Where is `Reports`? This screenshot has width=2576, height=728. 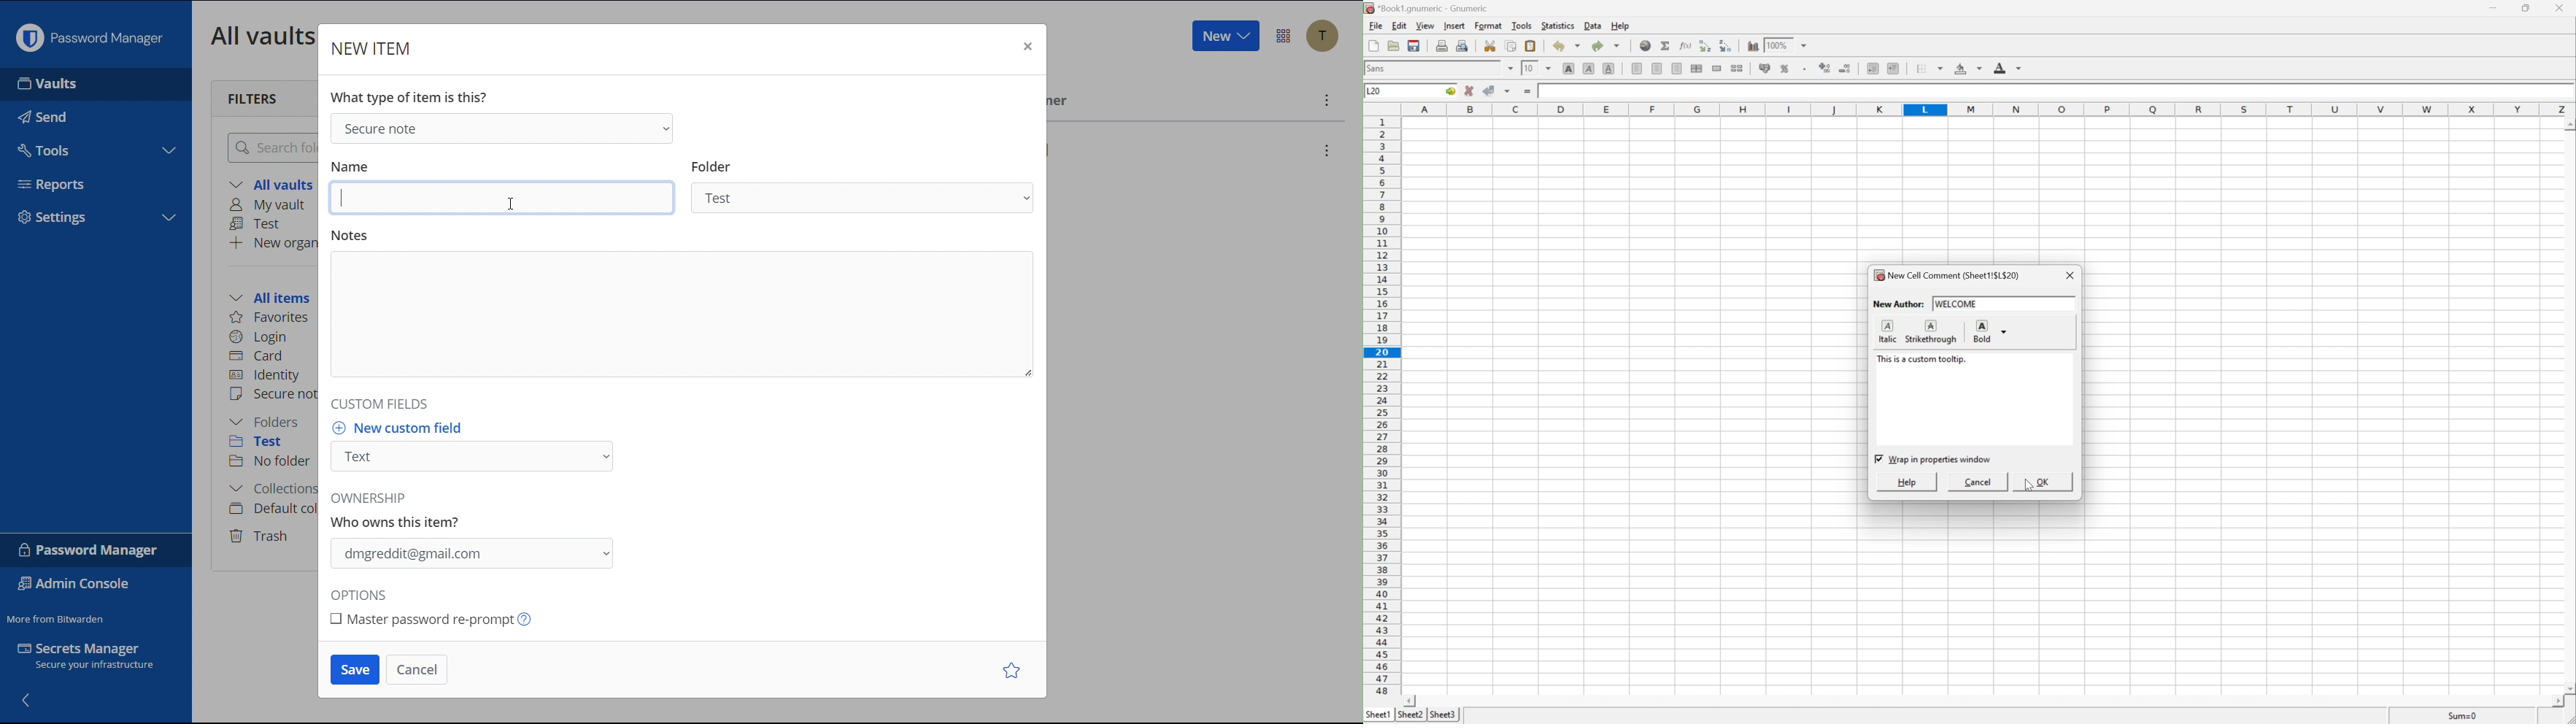 Reports is located at coordinates (57, 182).